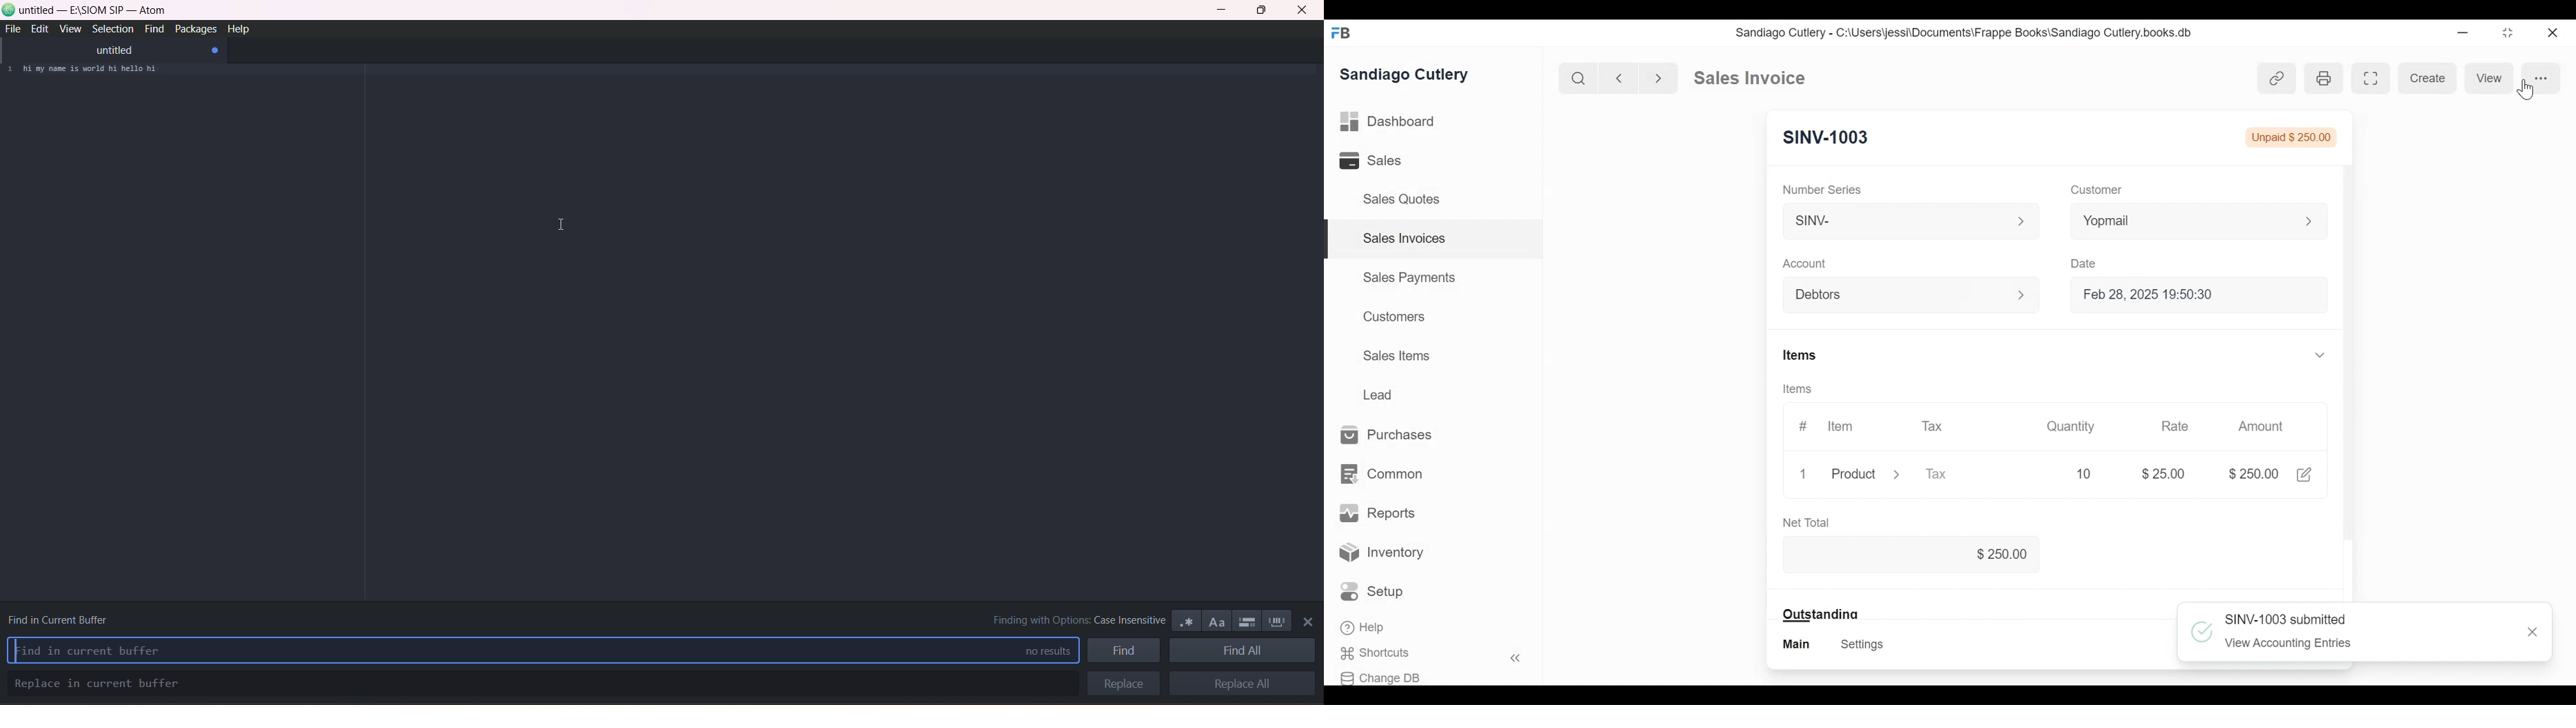 The image size is (2576, 728). I want to click on finding with options : case insensitive, so click(1069, 619).